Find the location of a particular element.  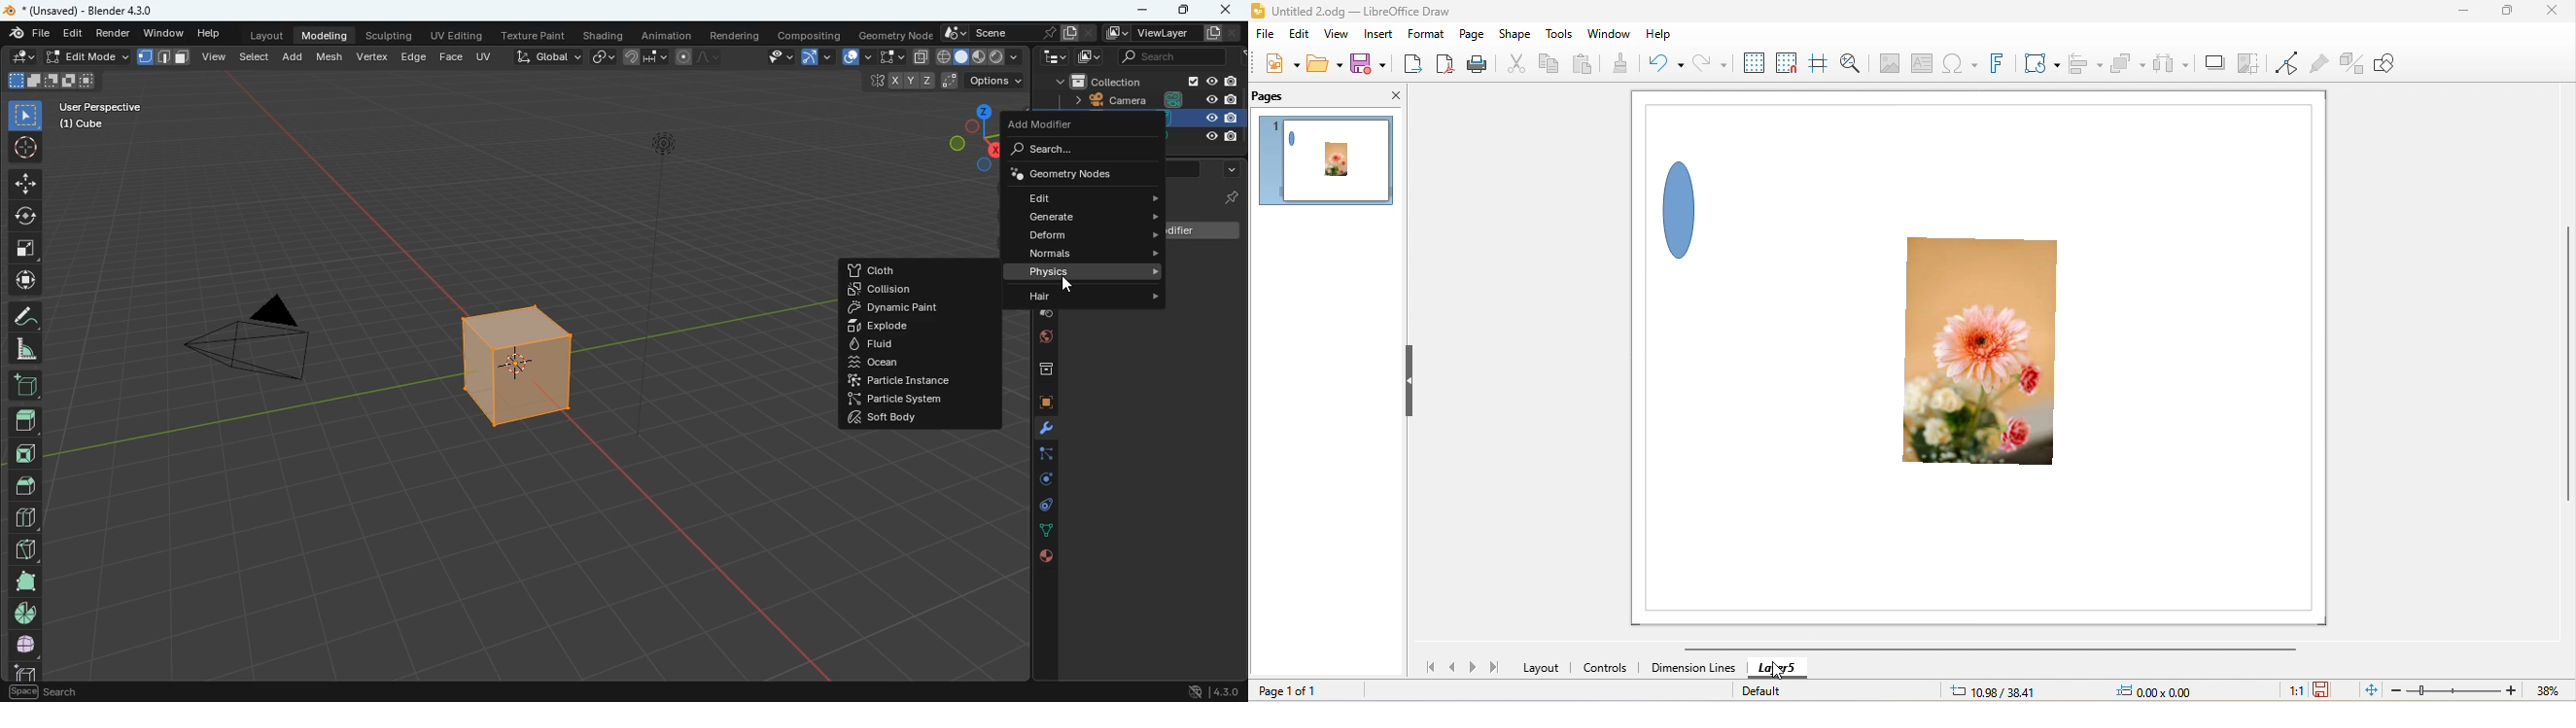

zoom in is located at coordinates (2512, 689).